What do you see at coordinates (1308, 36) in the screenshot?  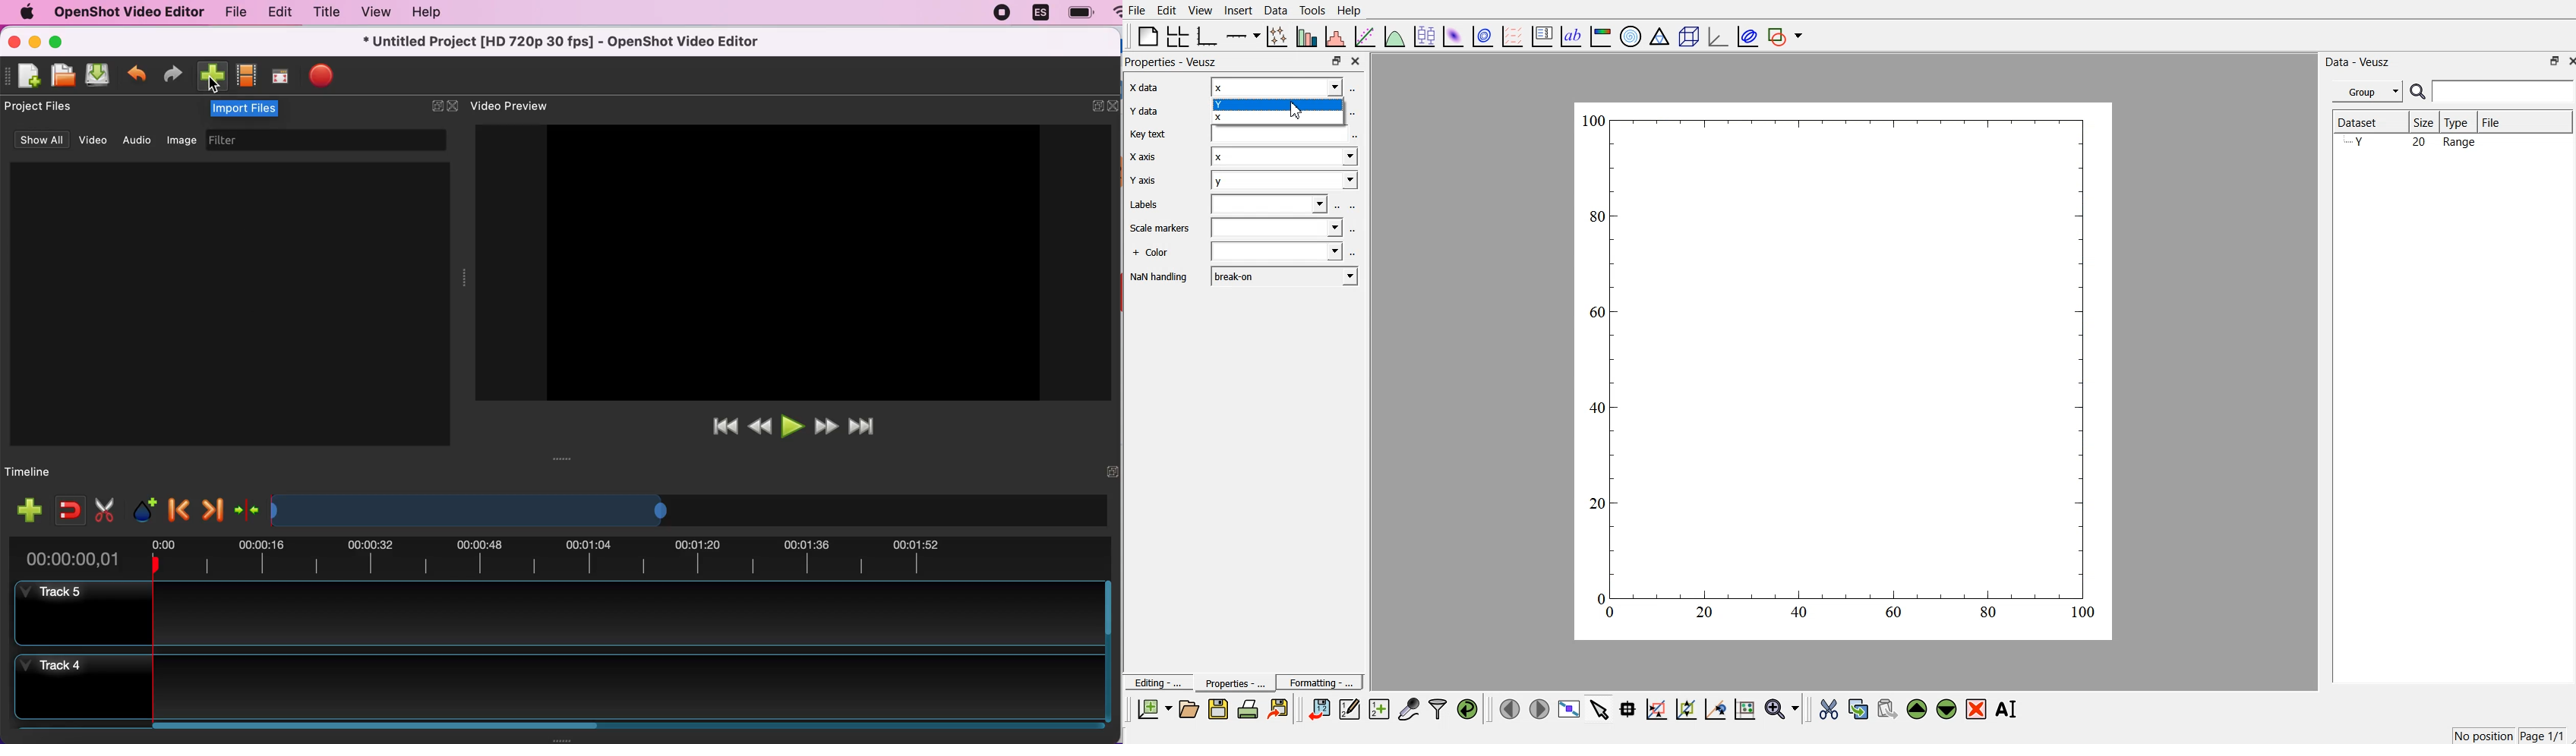 I see `plot bar graphs` at bounding box center [1308, 36].